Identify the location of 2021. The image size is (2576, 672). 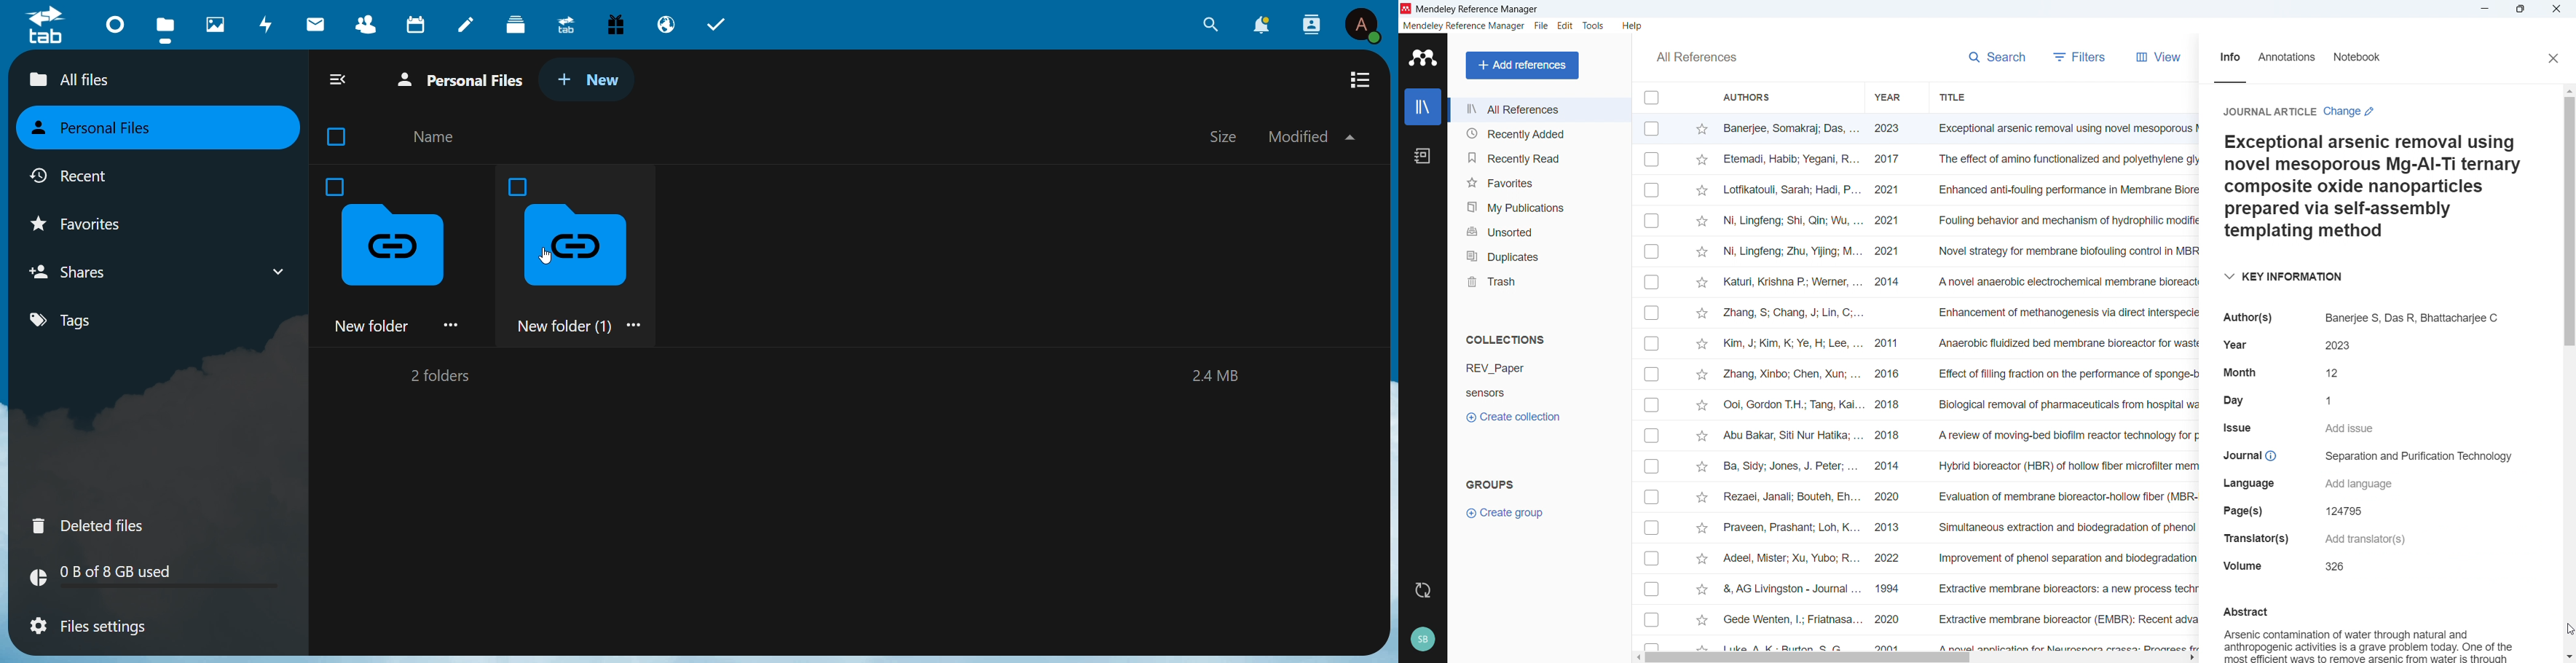
(1890, 250).